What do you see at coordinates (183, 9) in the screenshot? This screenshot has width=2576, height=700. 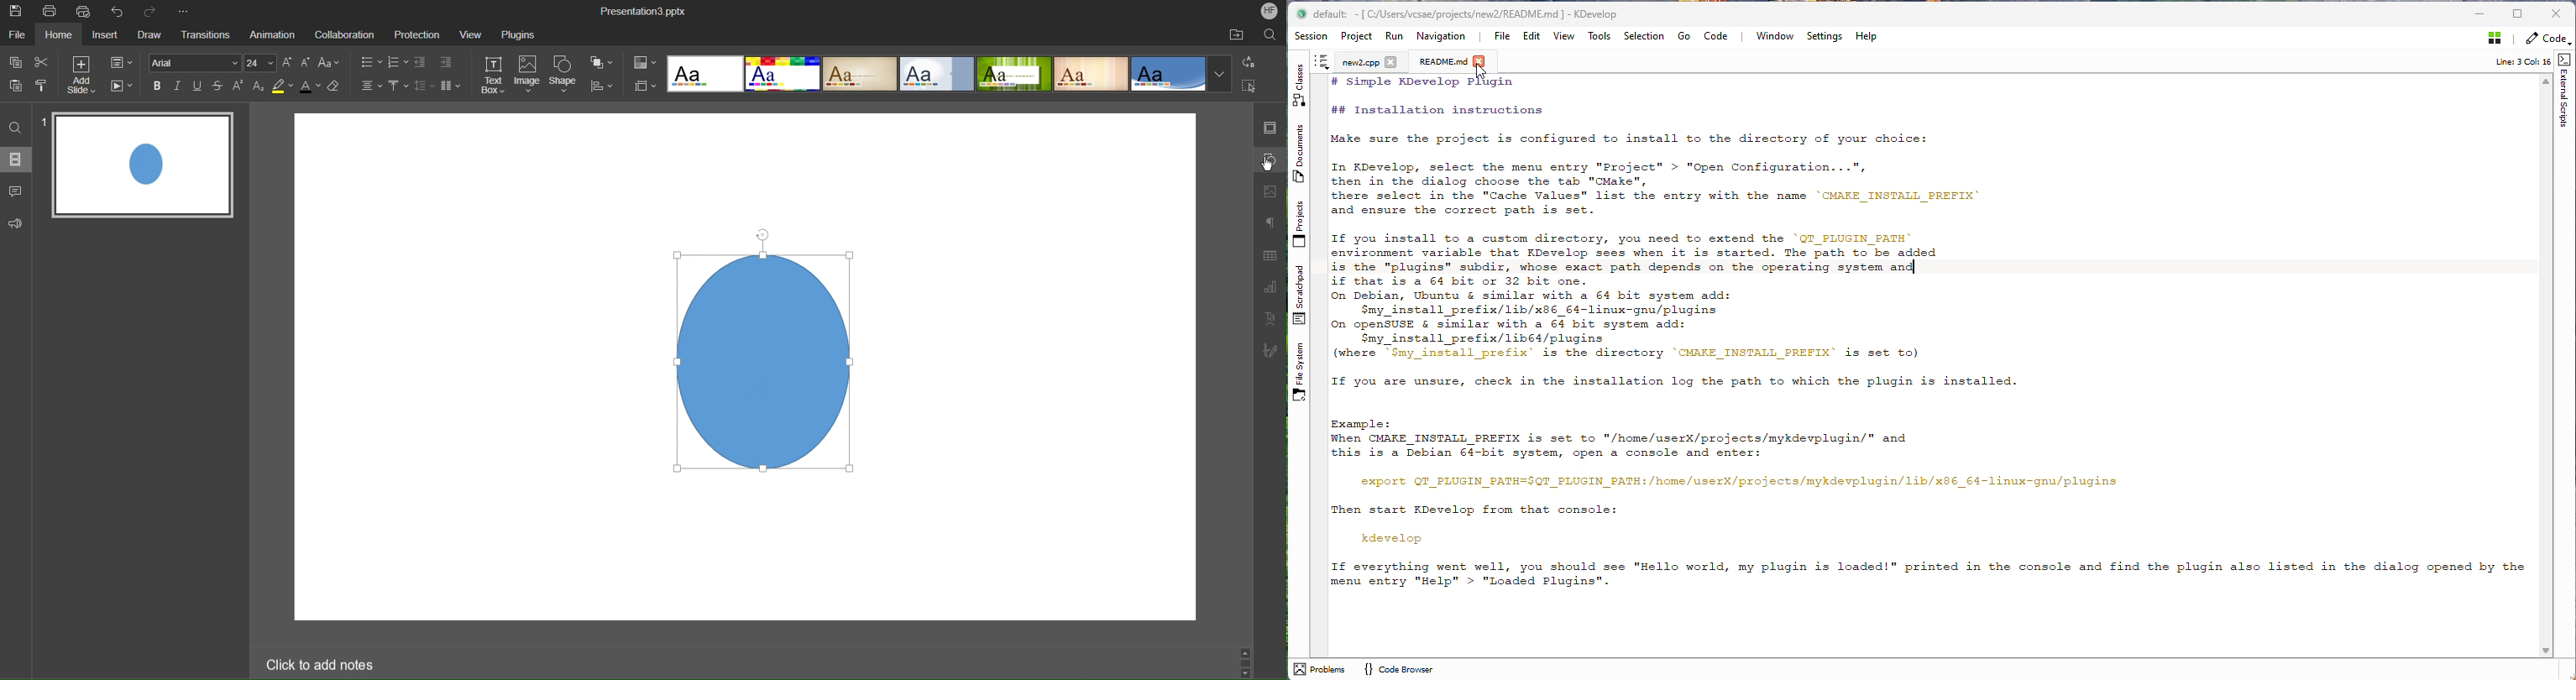 I see `More` at bounding box center [183, 9].